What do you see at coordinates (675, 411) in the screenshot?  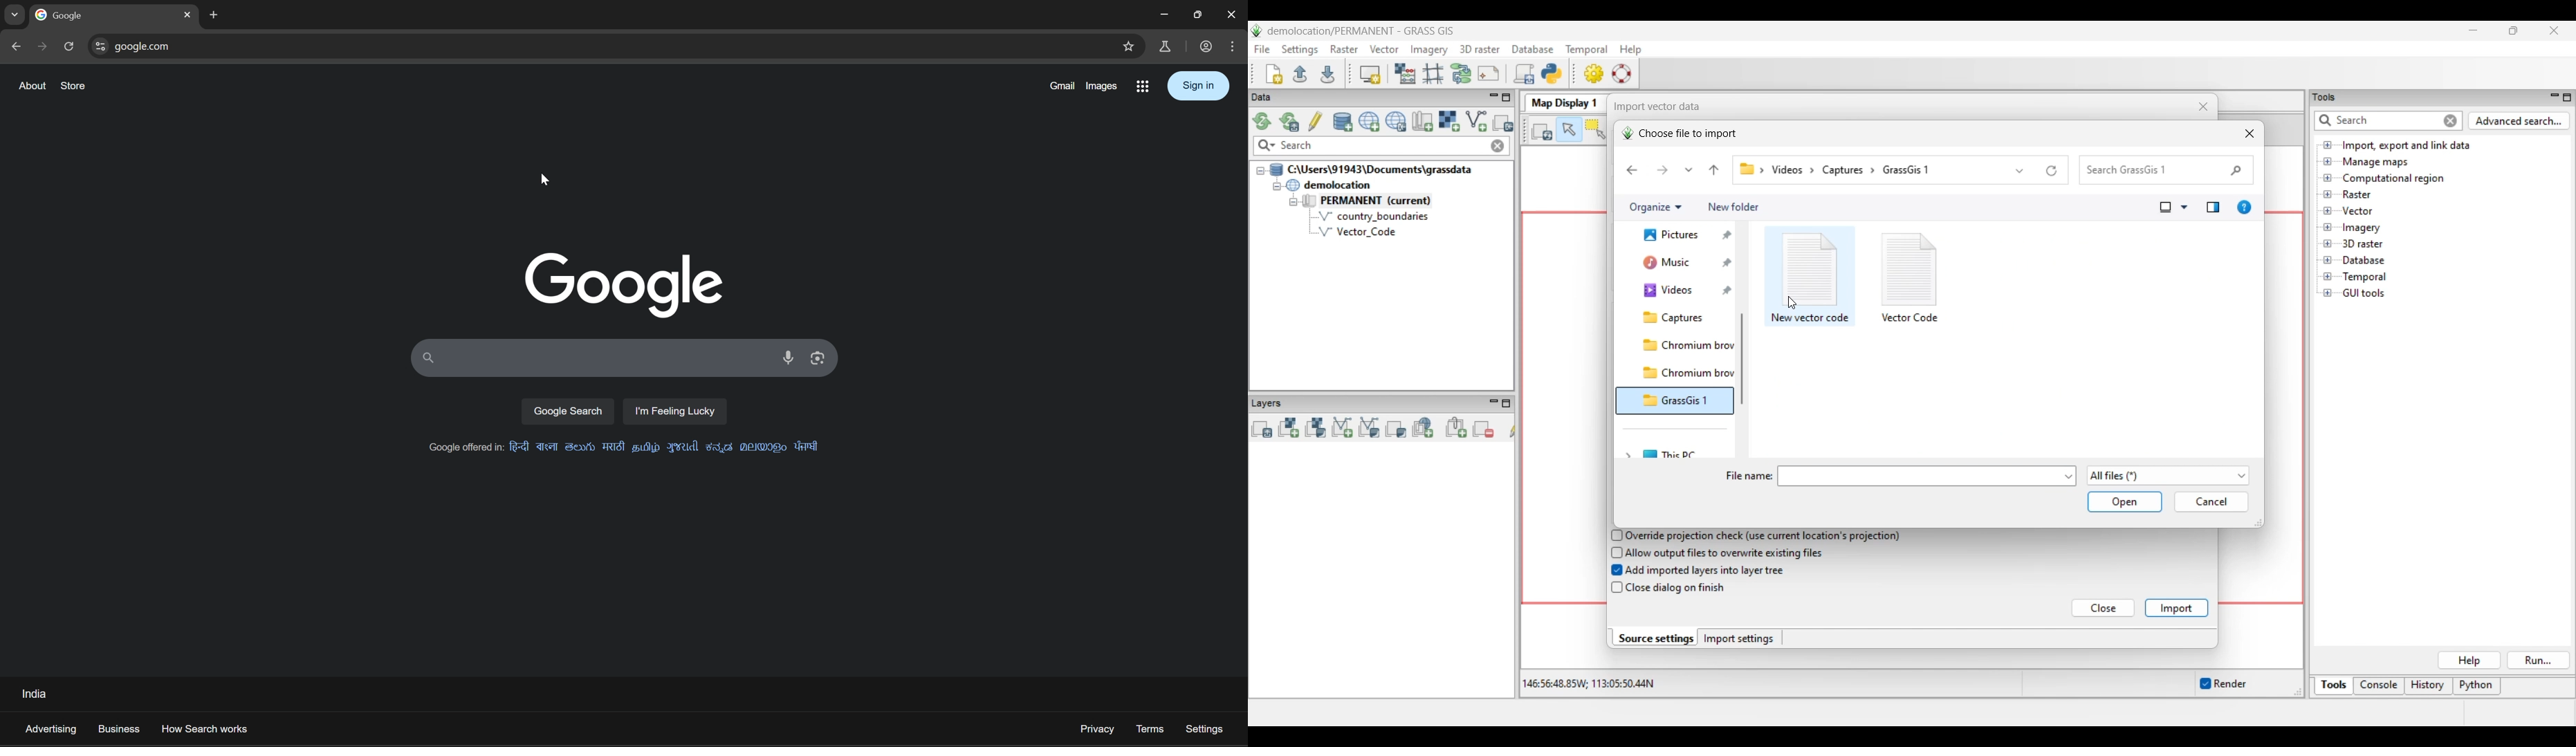 I see `I'm feeling lucky` at bounding box center [675, 411].